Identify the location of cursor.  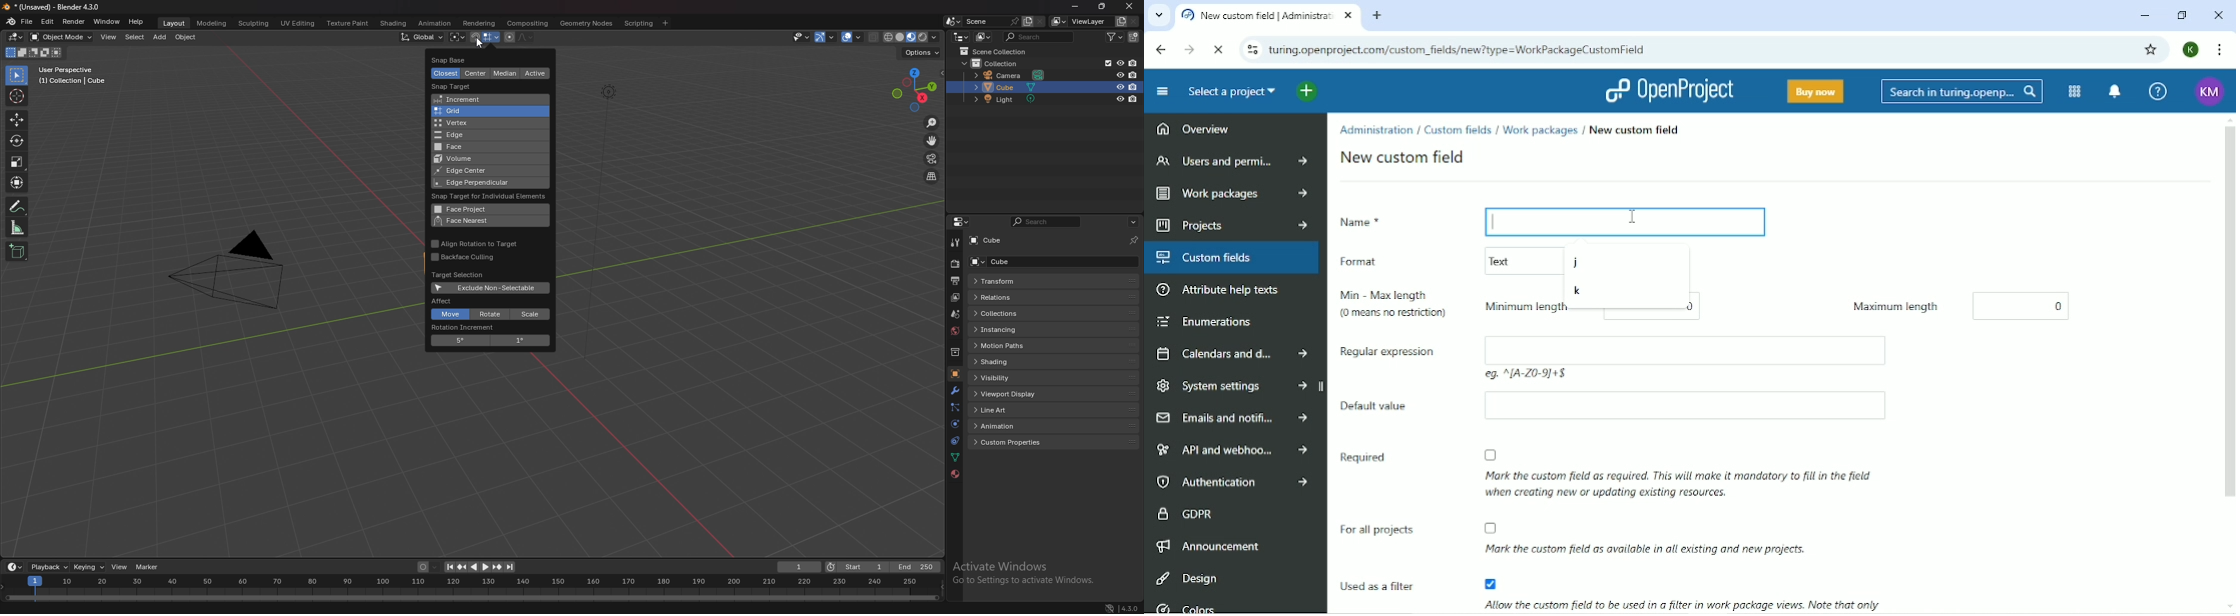
(1636, 219).